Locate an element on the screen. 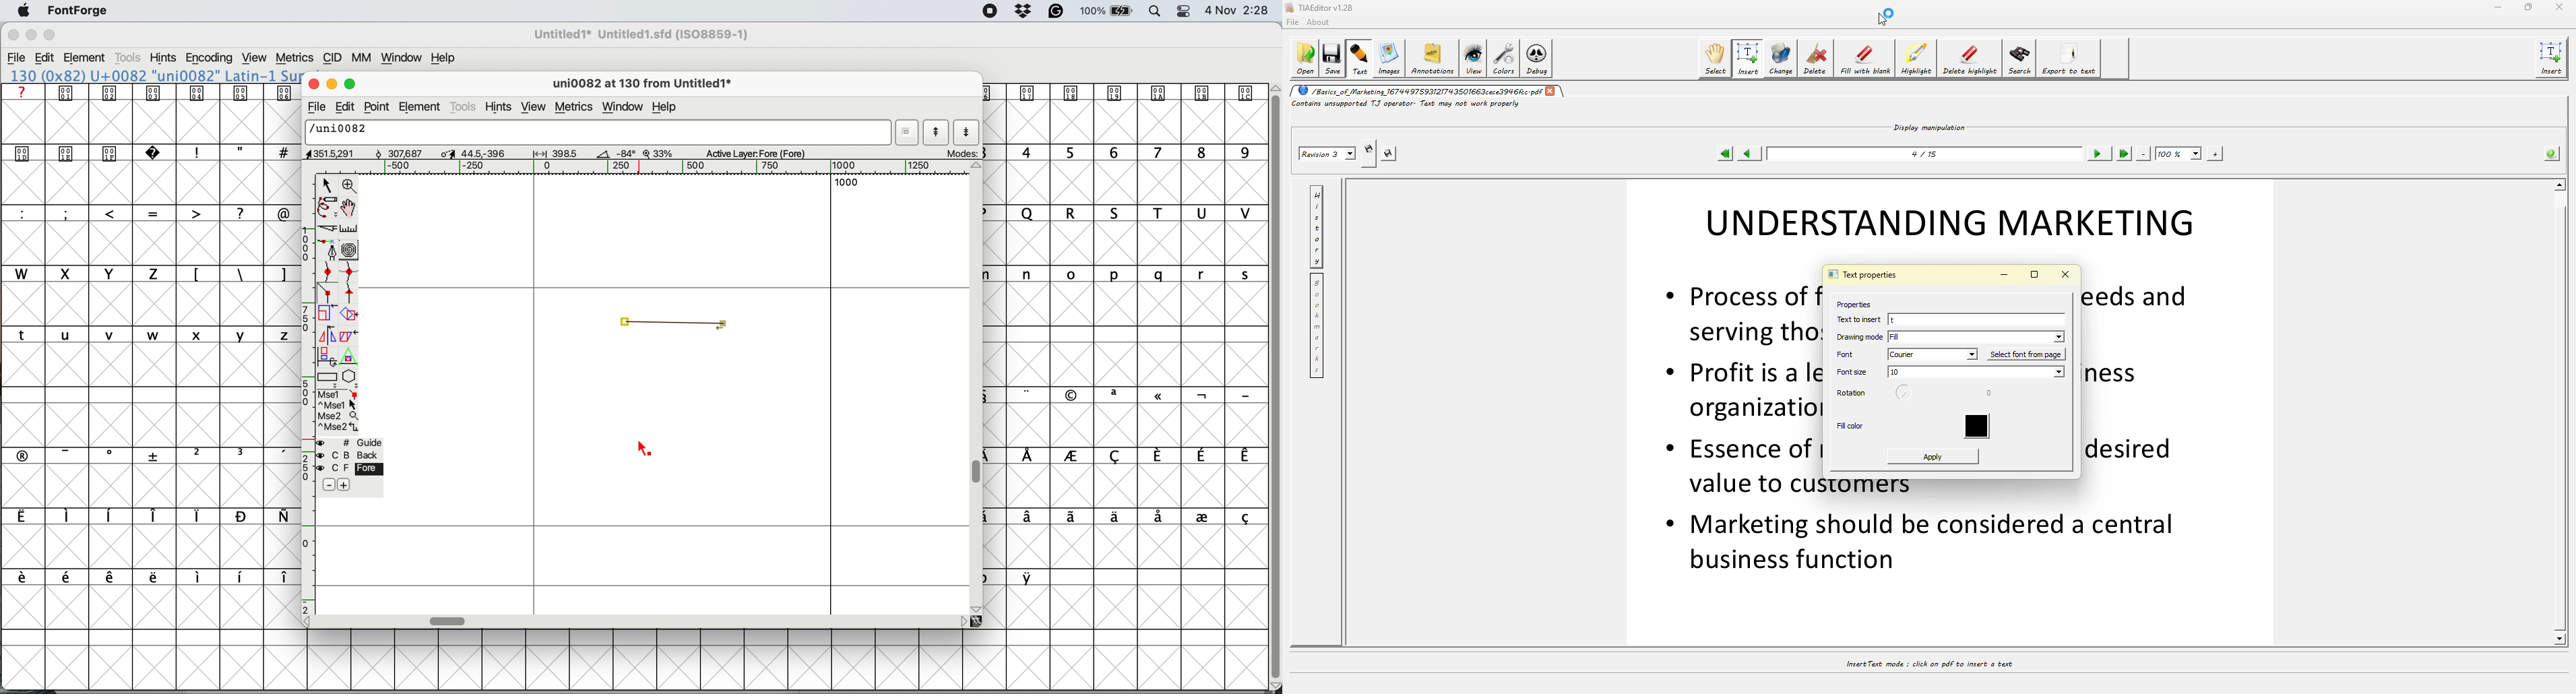 This screenshot has width=2576, height=700. insert text mode: click on pdf to insert a text is located at coordinates (1928, 664).